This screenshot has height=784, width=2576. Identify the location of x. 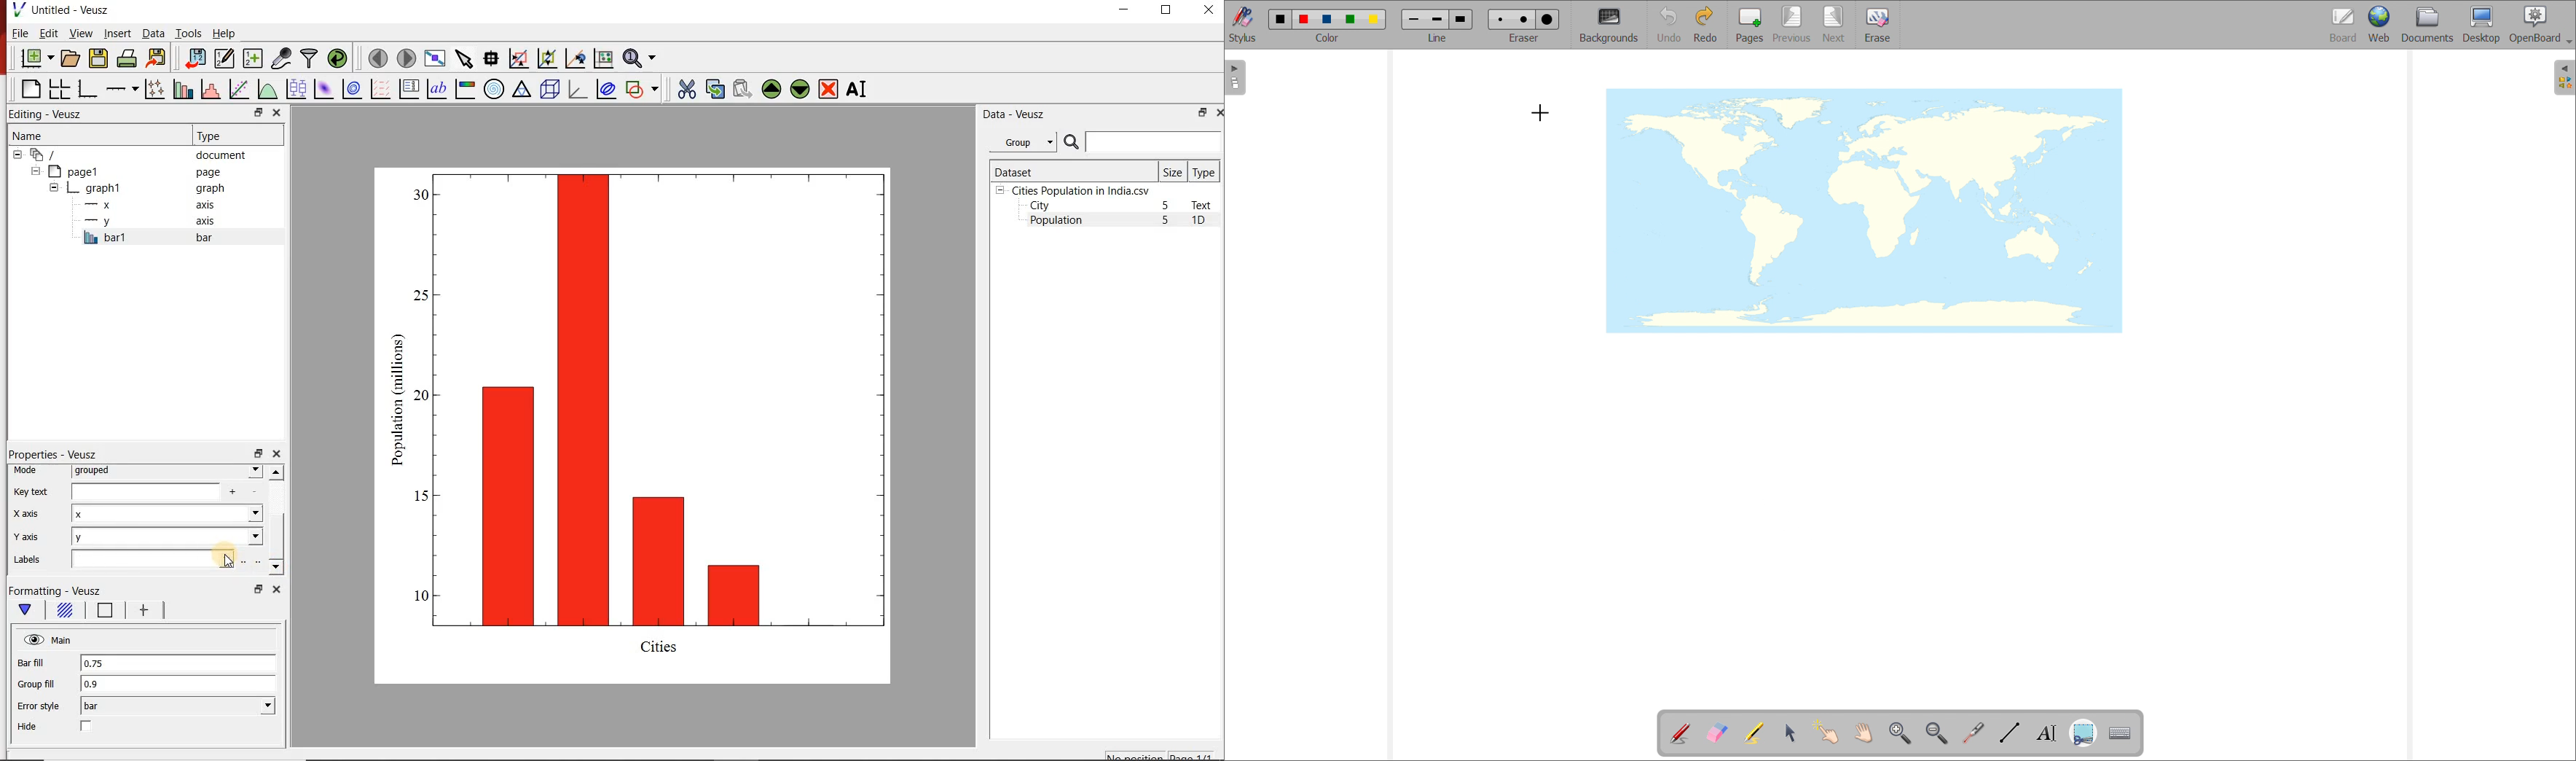
(166, 515).